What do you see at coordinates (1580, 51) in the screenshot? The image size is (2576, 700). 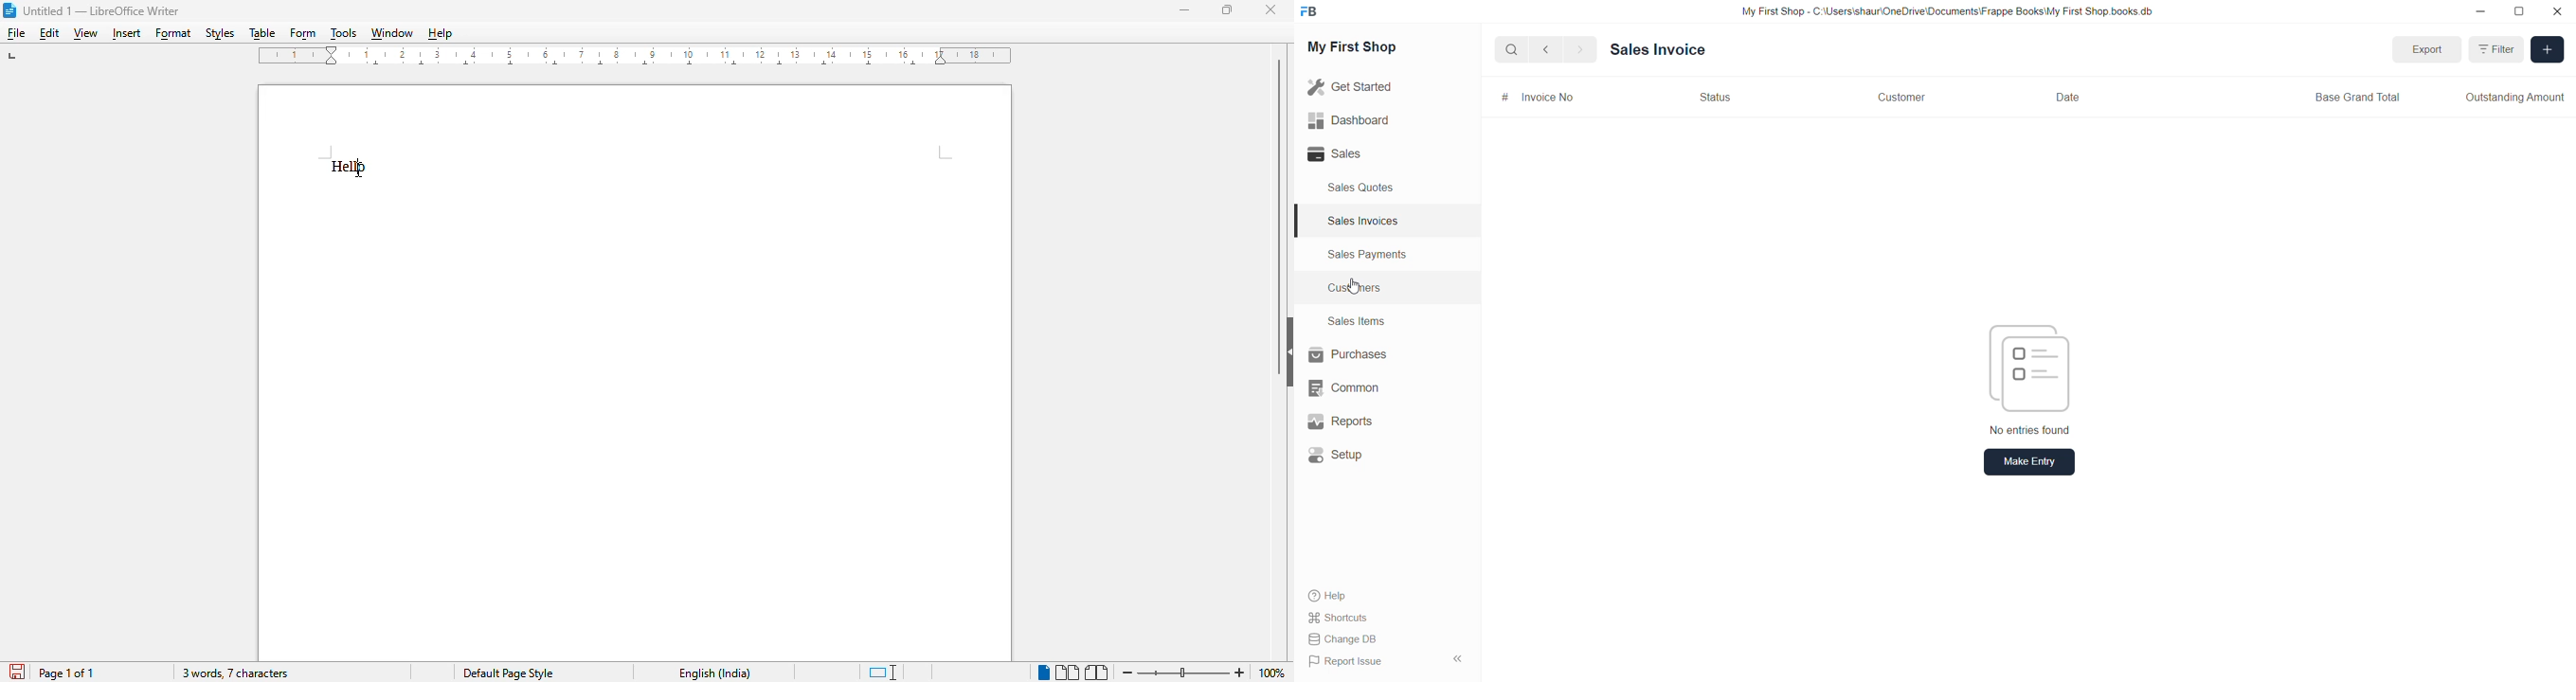 I see `go forward` at bounding box center [1580, 51].